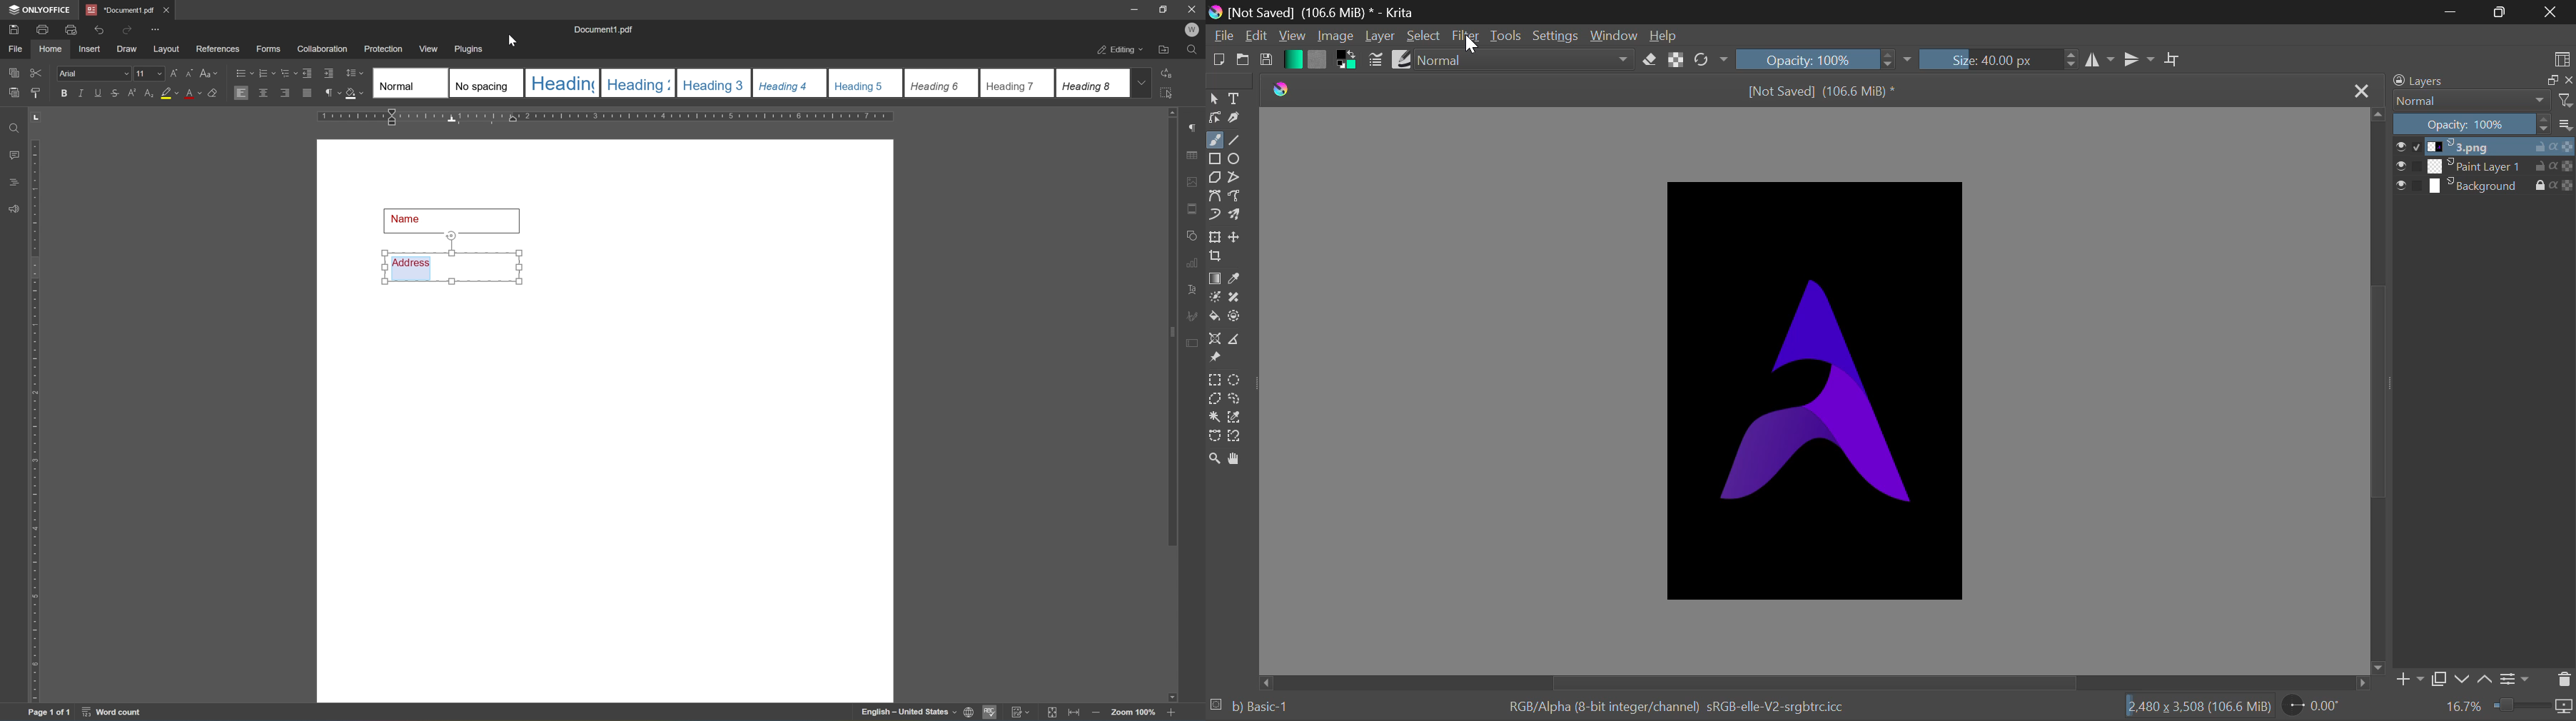 This screenshot has height=728, width=2576. Describe the element at coordinates (267, 73) in the screenshot. I see `numbering` at that location.